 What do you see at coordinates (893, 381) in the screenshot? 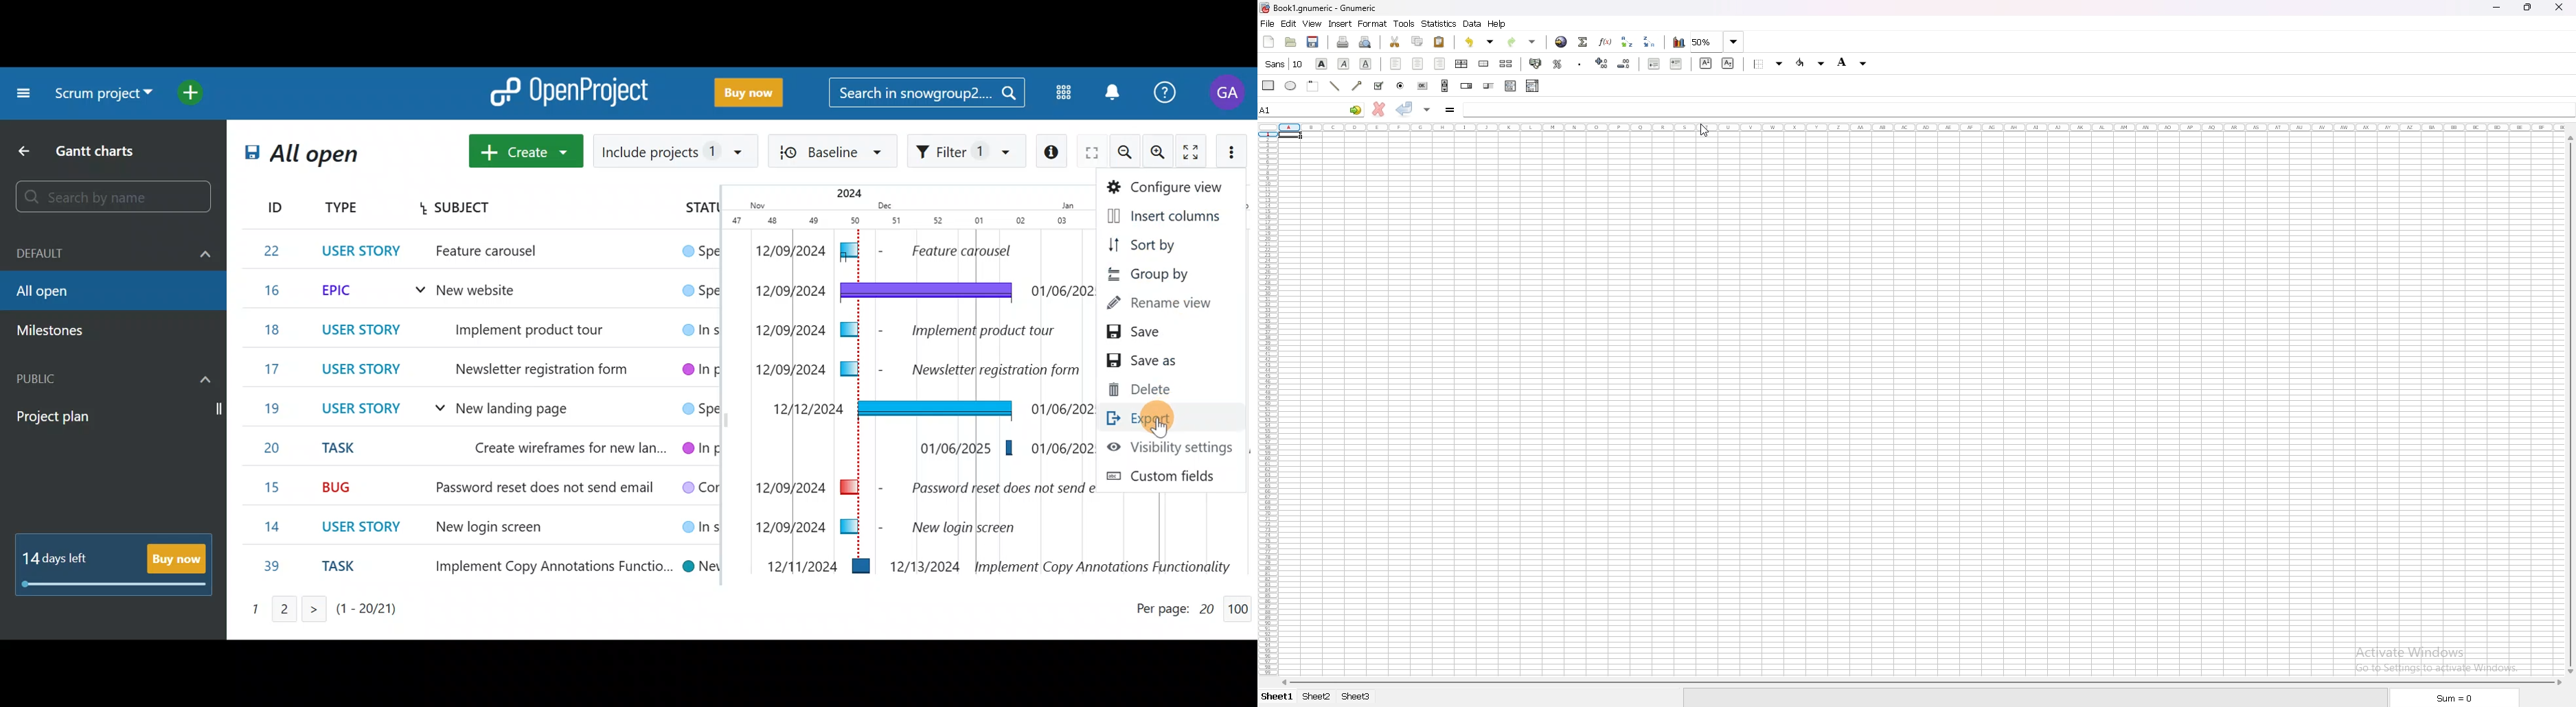
I see `Gantt chart` at bounding box center [893, 381].